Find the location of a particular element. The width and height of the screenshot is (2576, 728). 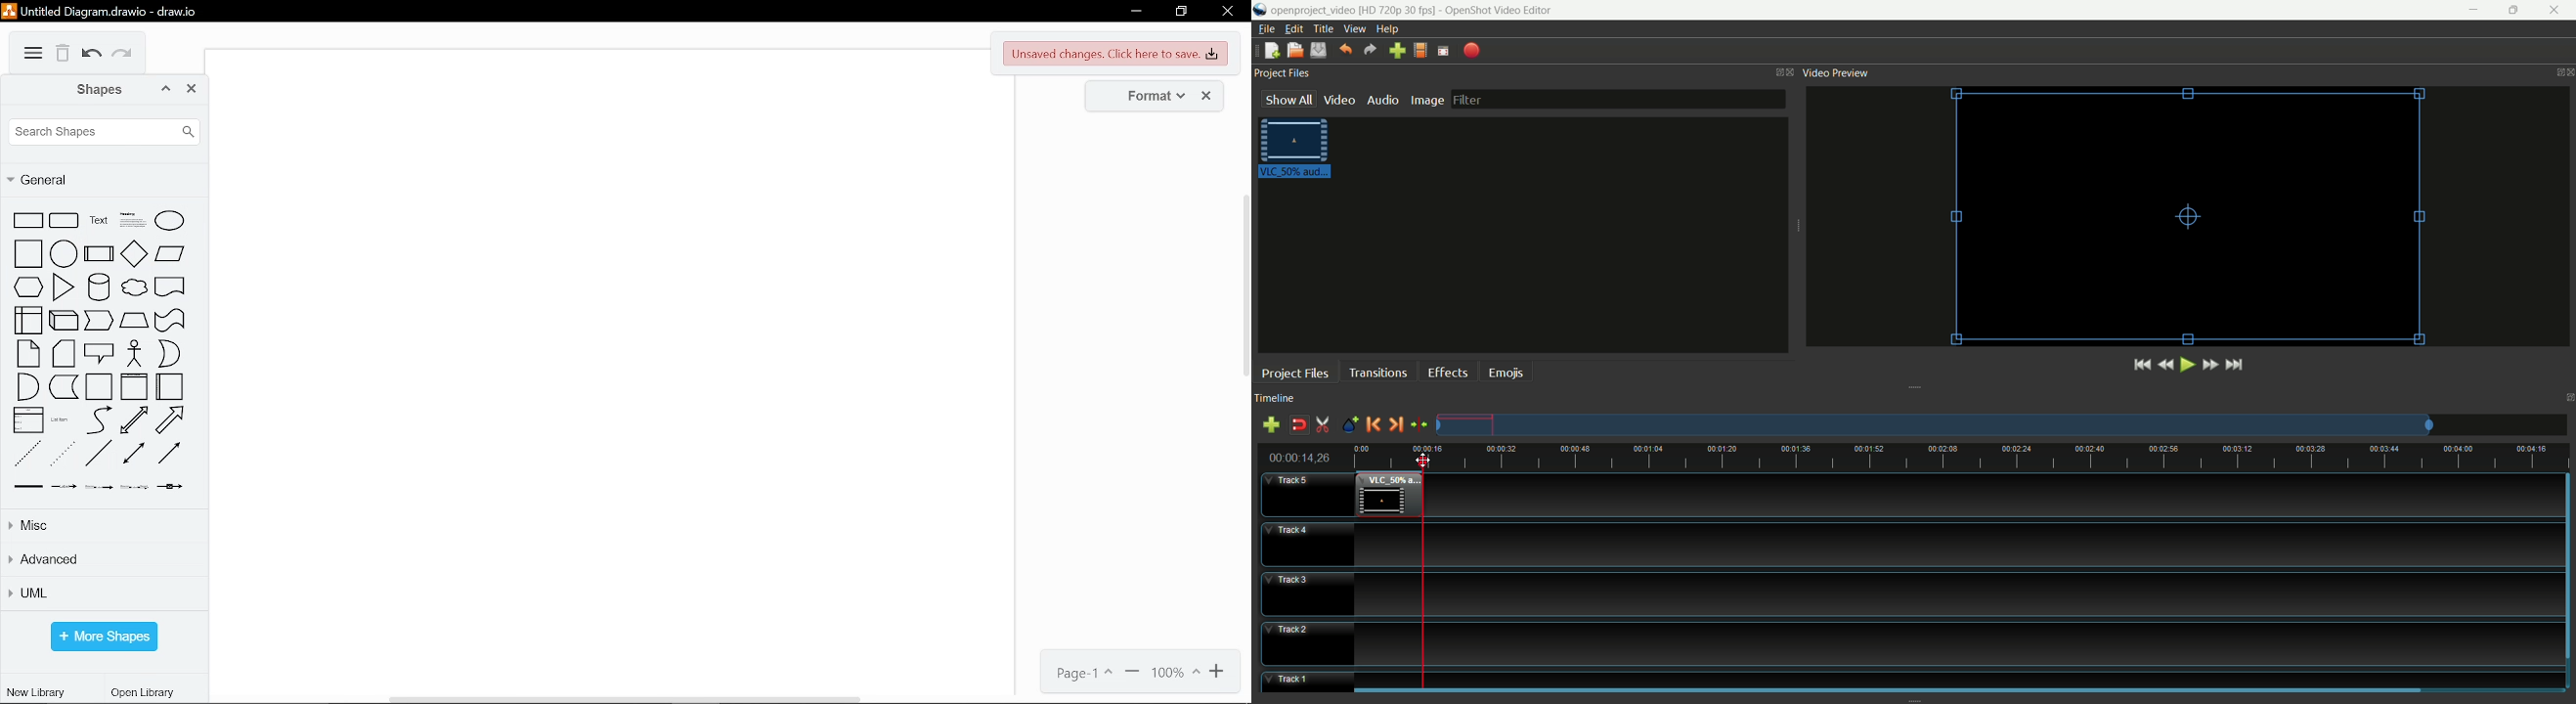

search shapes is located at coordinates (104, 132).